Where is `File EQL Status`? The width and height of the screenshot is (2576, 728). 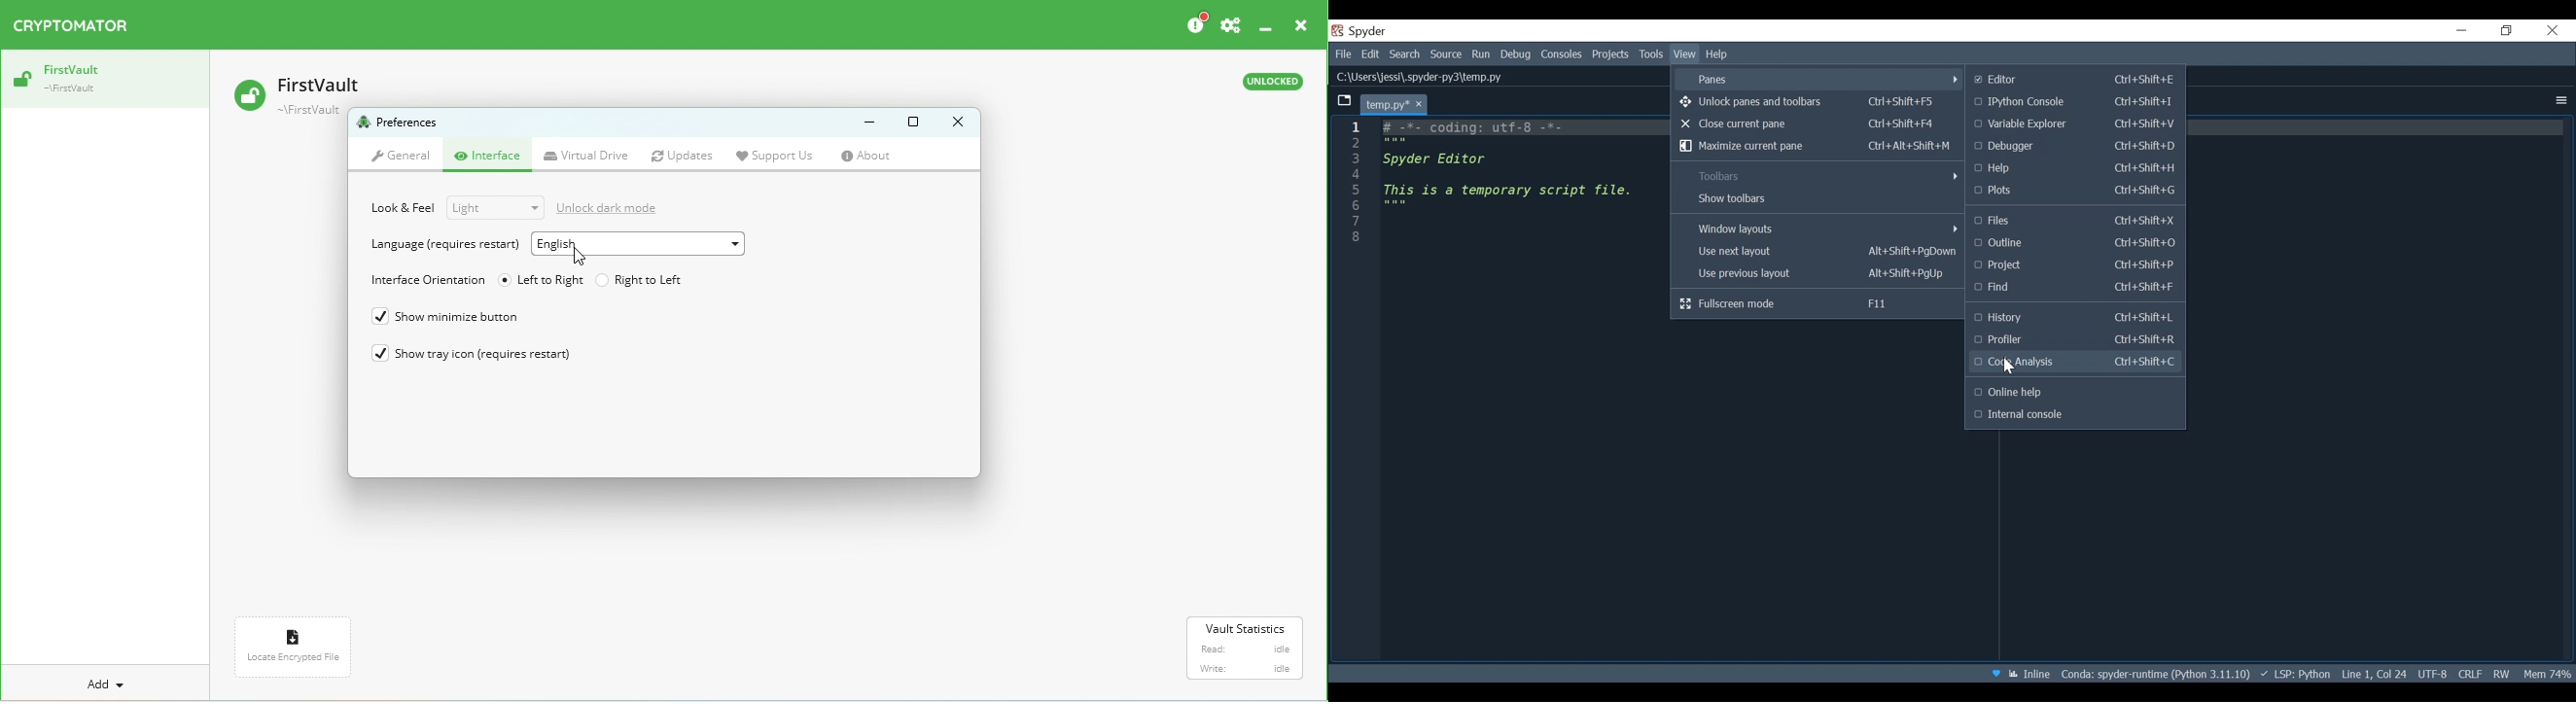
File EQL Status is located at coordinates (2466, 673).